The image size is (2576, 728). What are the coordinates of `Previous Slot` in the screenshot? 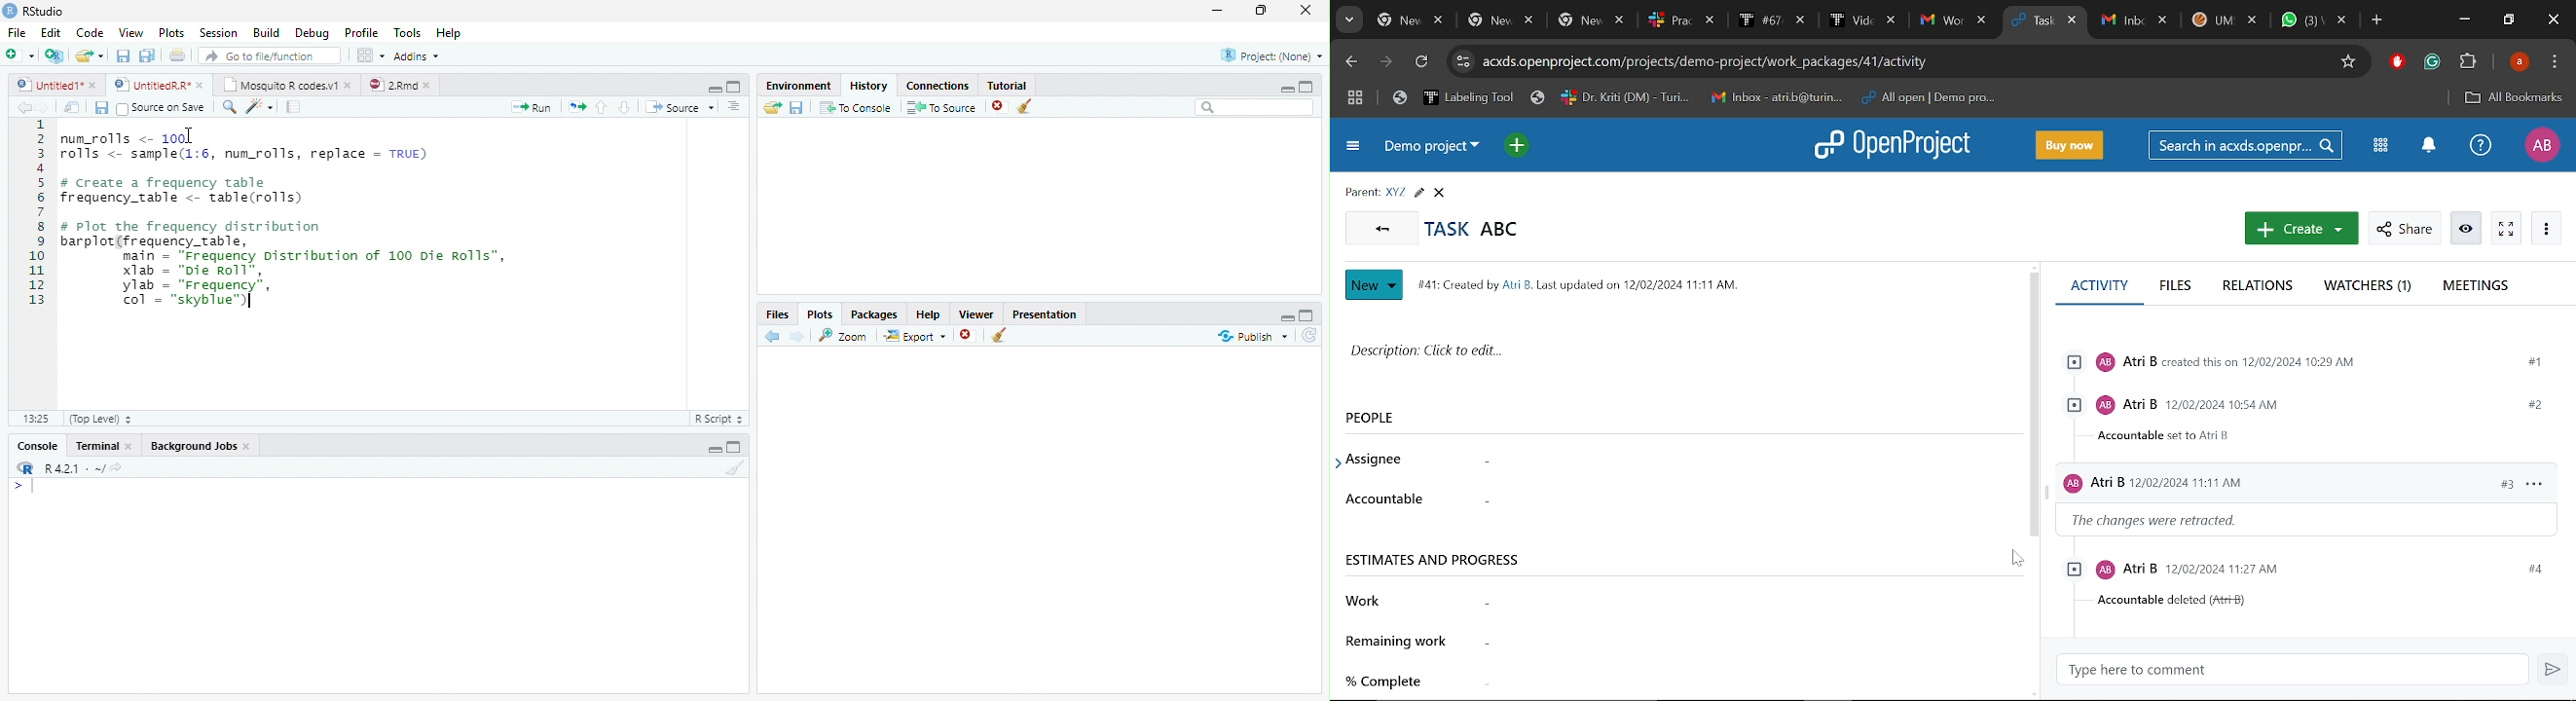 It's located at (773, 337).